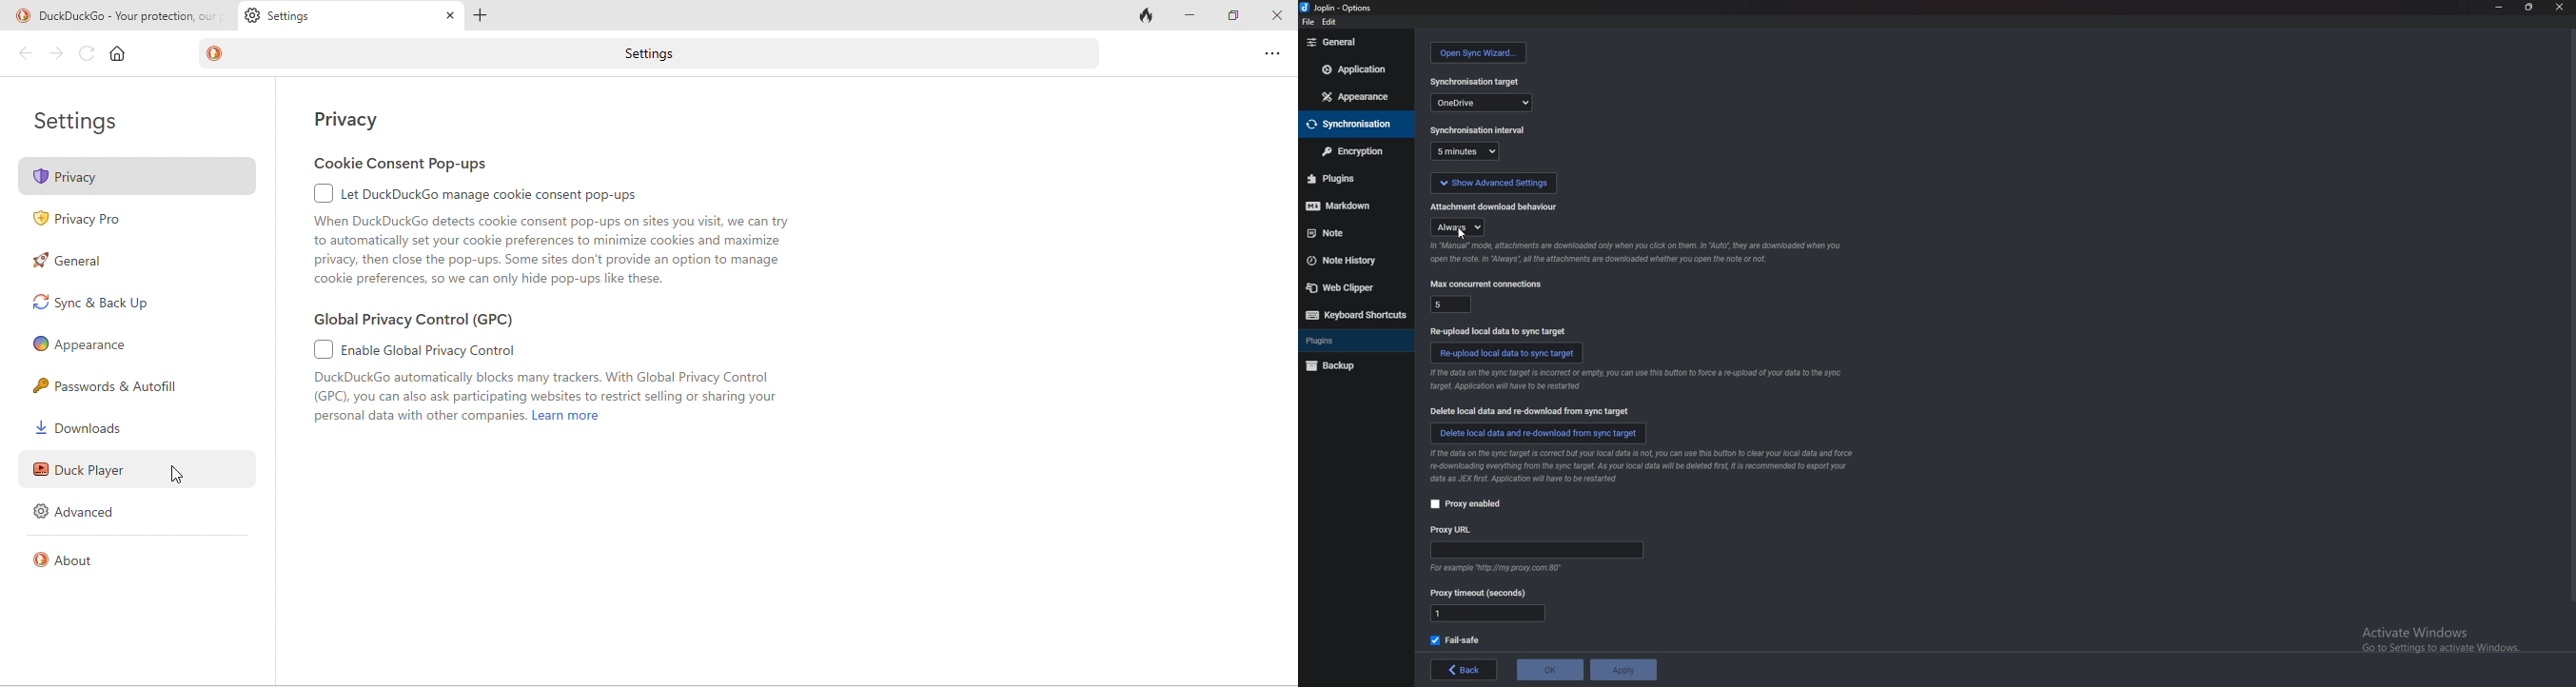 This screenshot has width=2576, height=700. Describe the element at coordinates (1464, 152) in the screenshot. I see `duration` at that location.